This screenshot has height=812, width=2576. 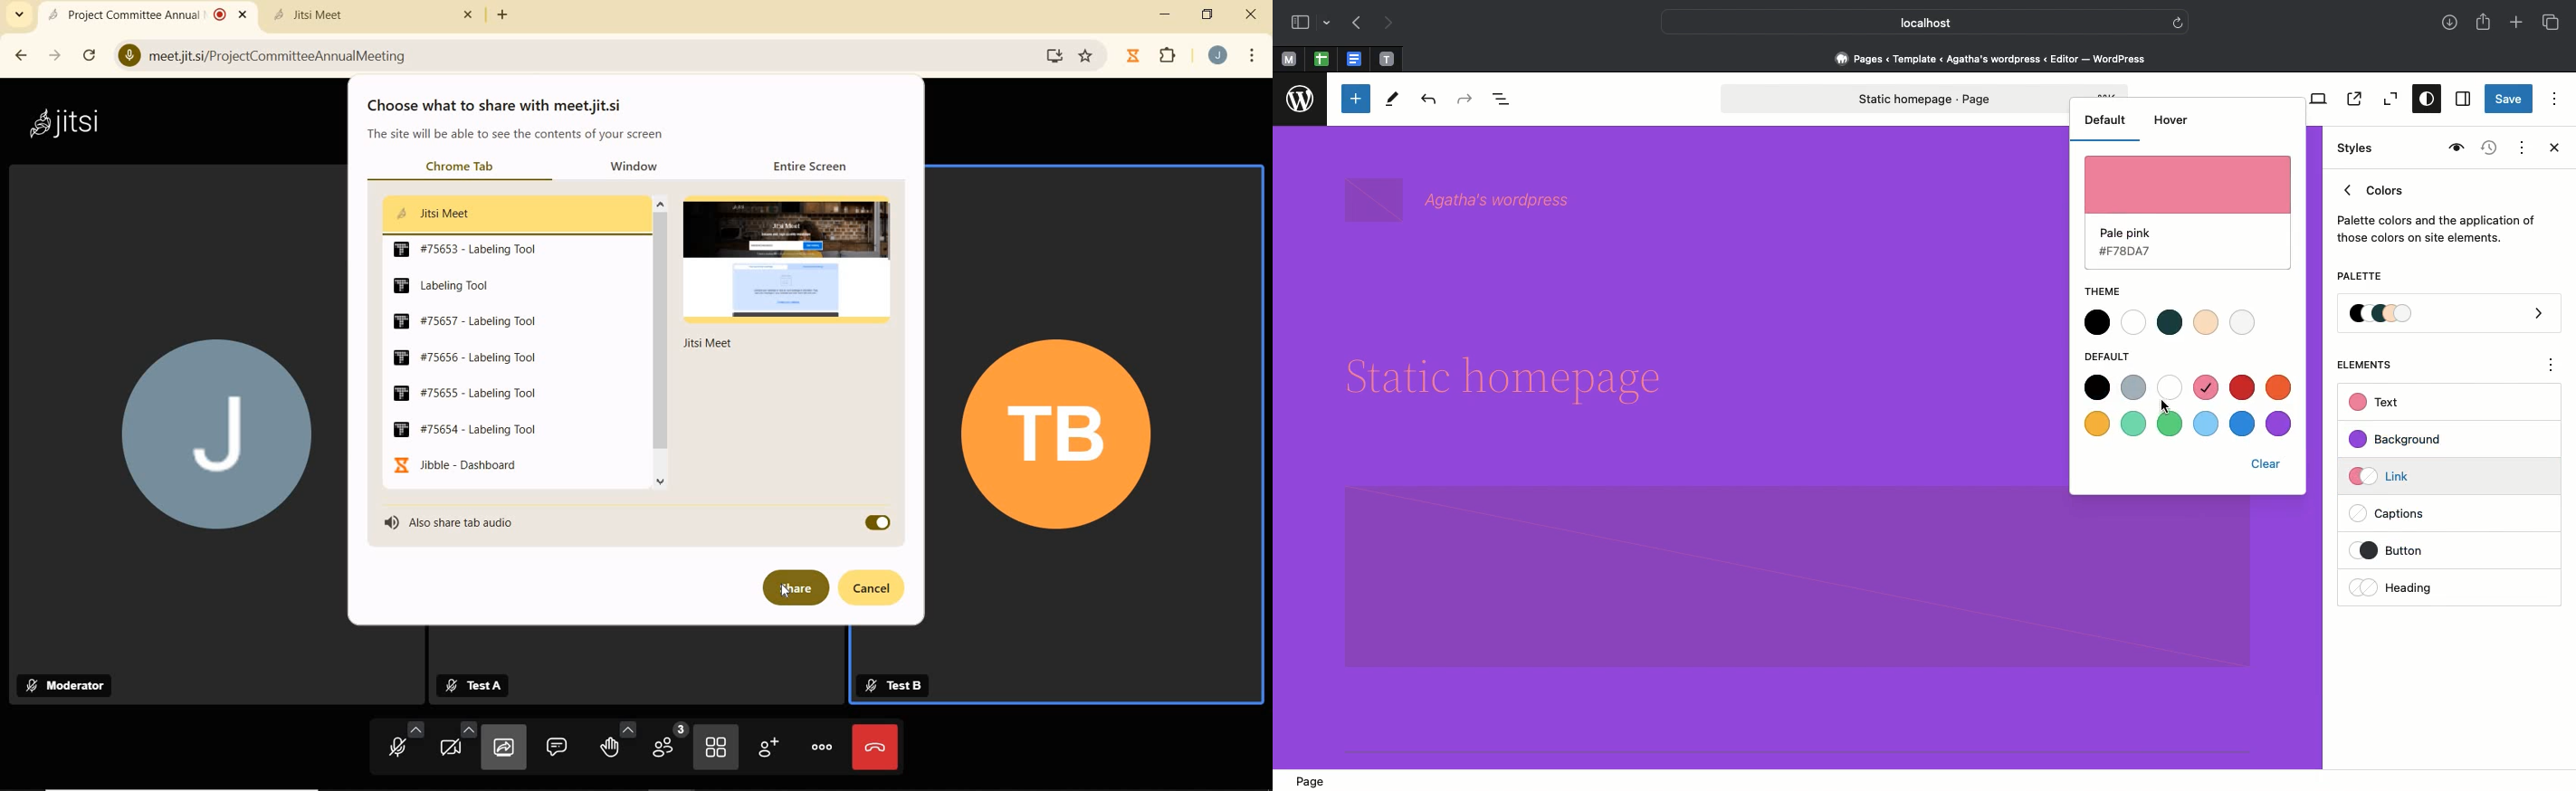 I want to click on Settings, so click(x=2461, y=100).